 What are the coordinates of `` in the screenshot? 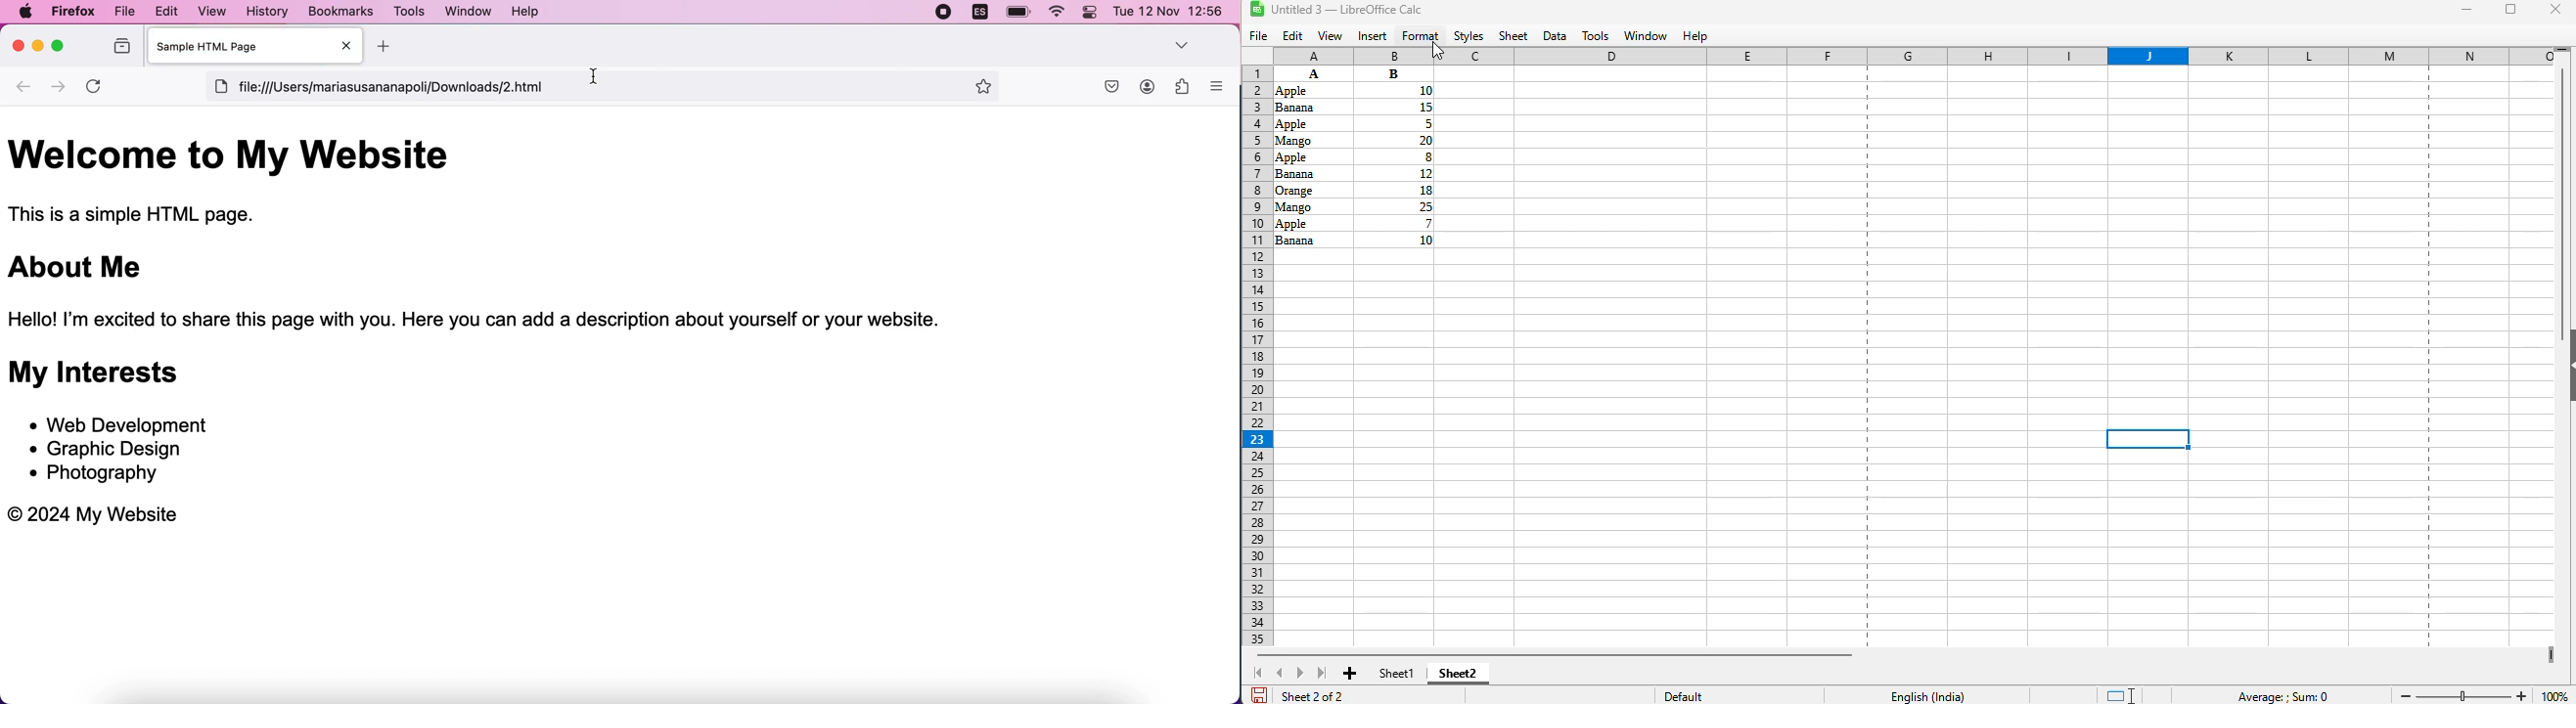 It's located at (1393, 107).